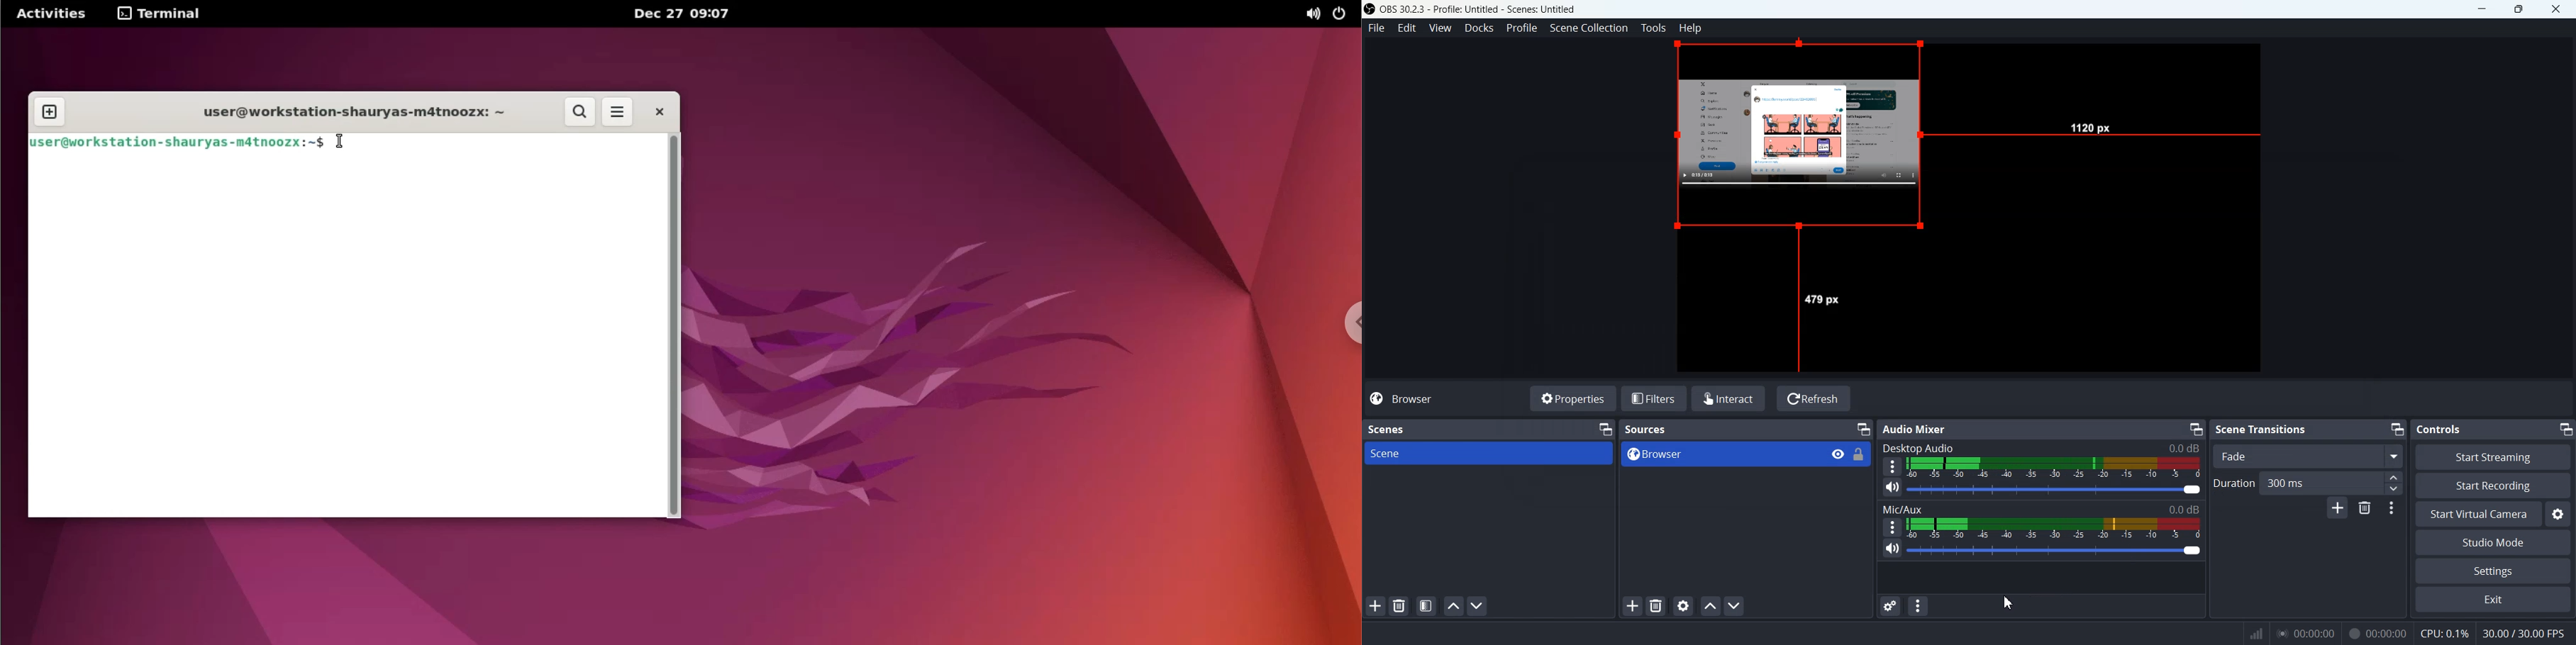  What do you see at coordinates (1658, 606) in the screenshot?
I see `Delete selected sources` at bounding box center [1658, 606].